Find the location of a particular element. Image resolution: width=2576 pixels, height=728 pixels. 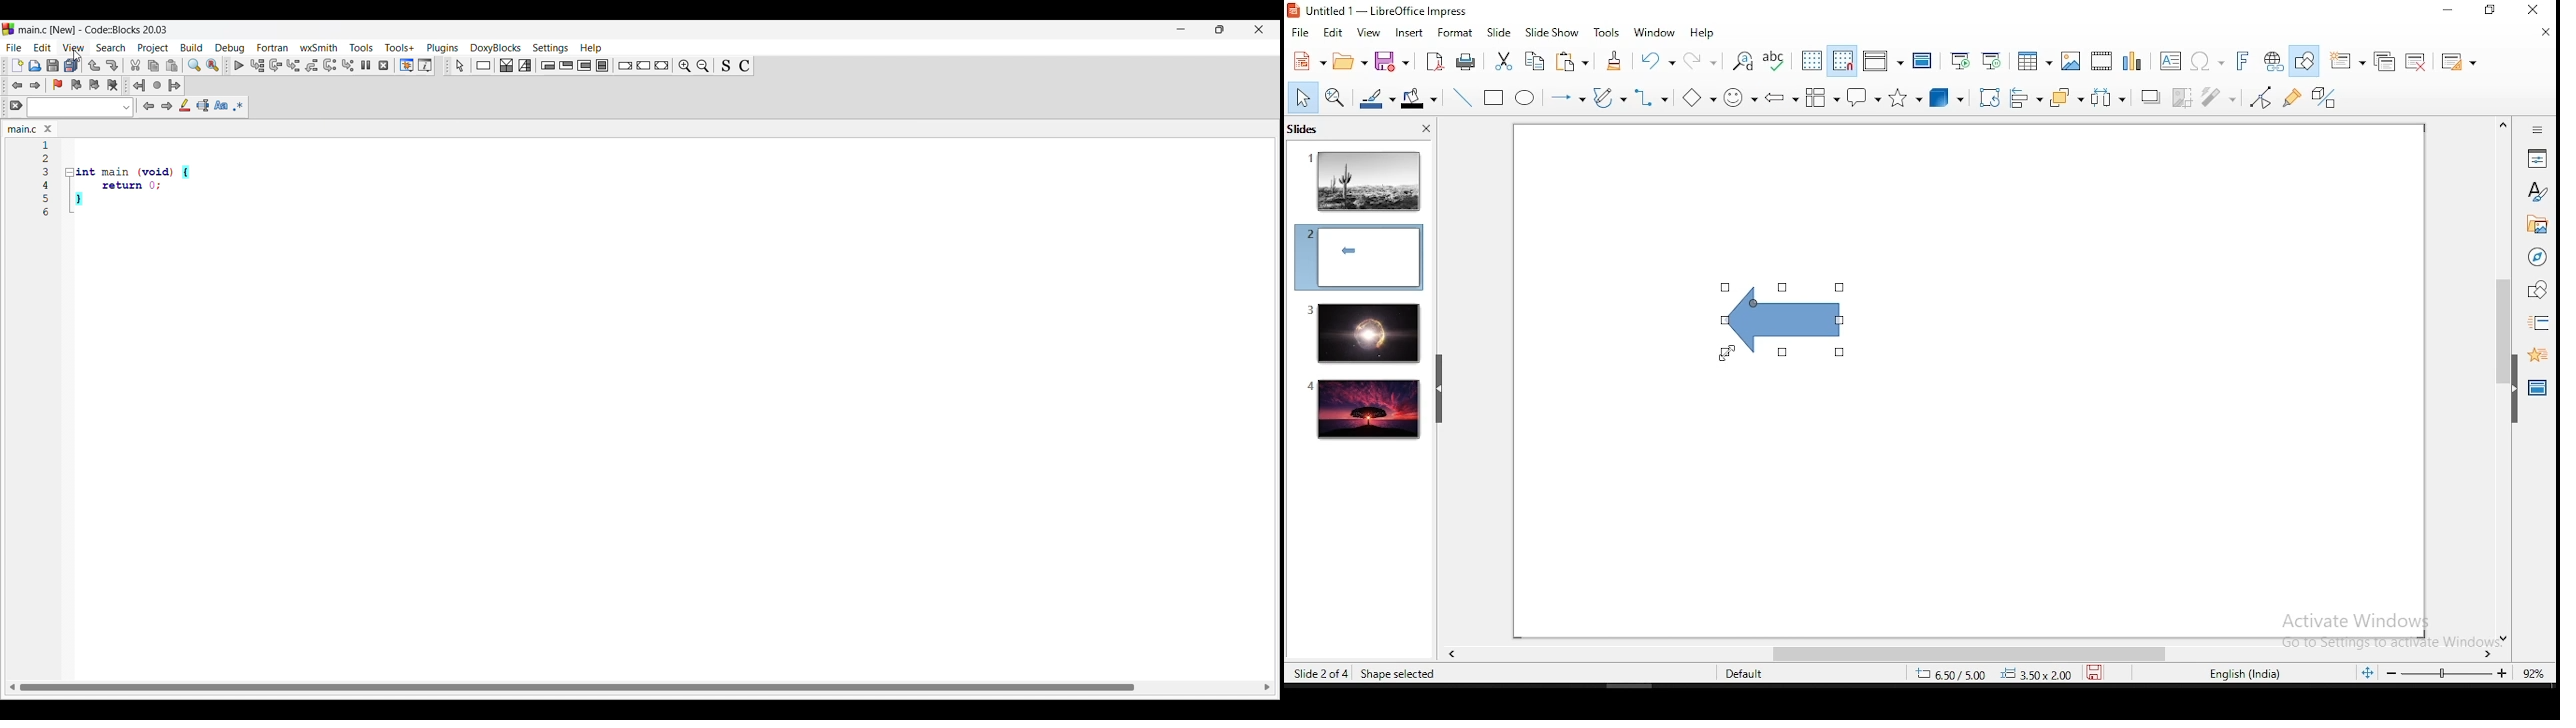

window is located at coordinates (1651, 31).